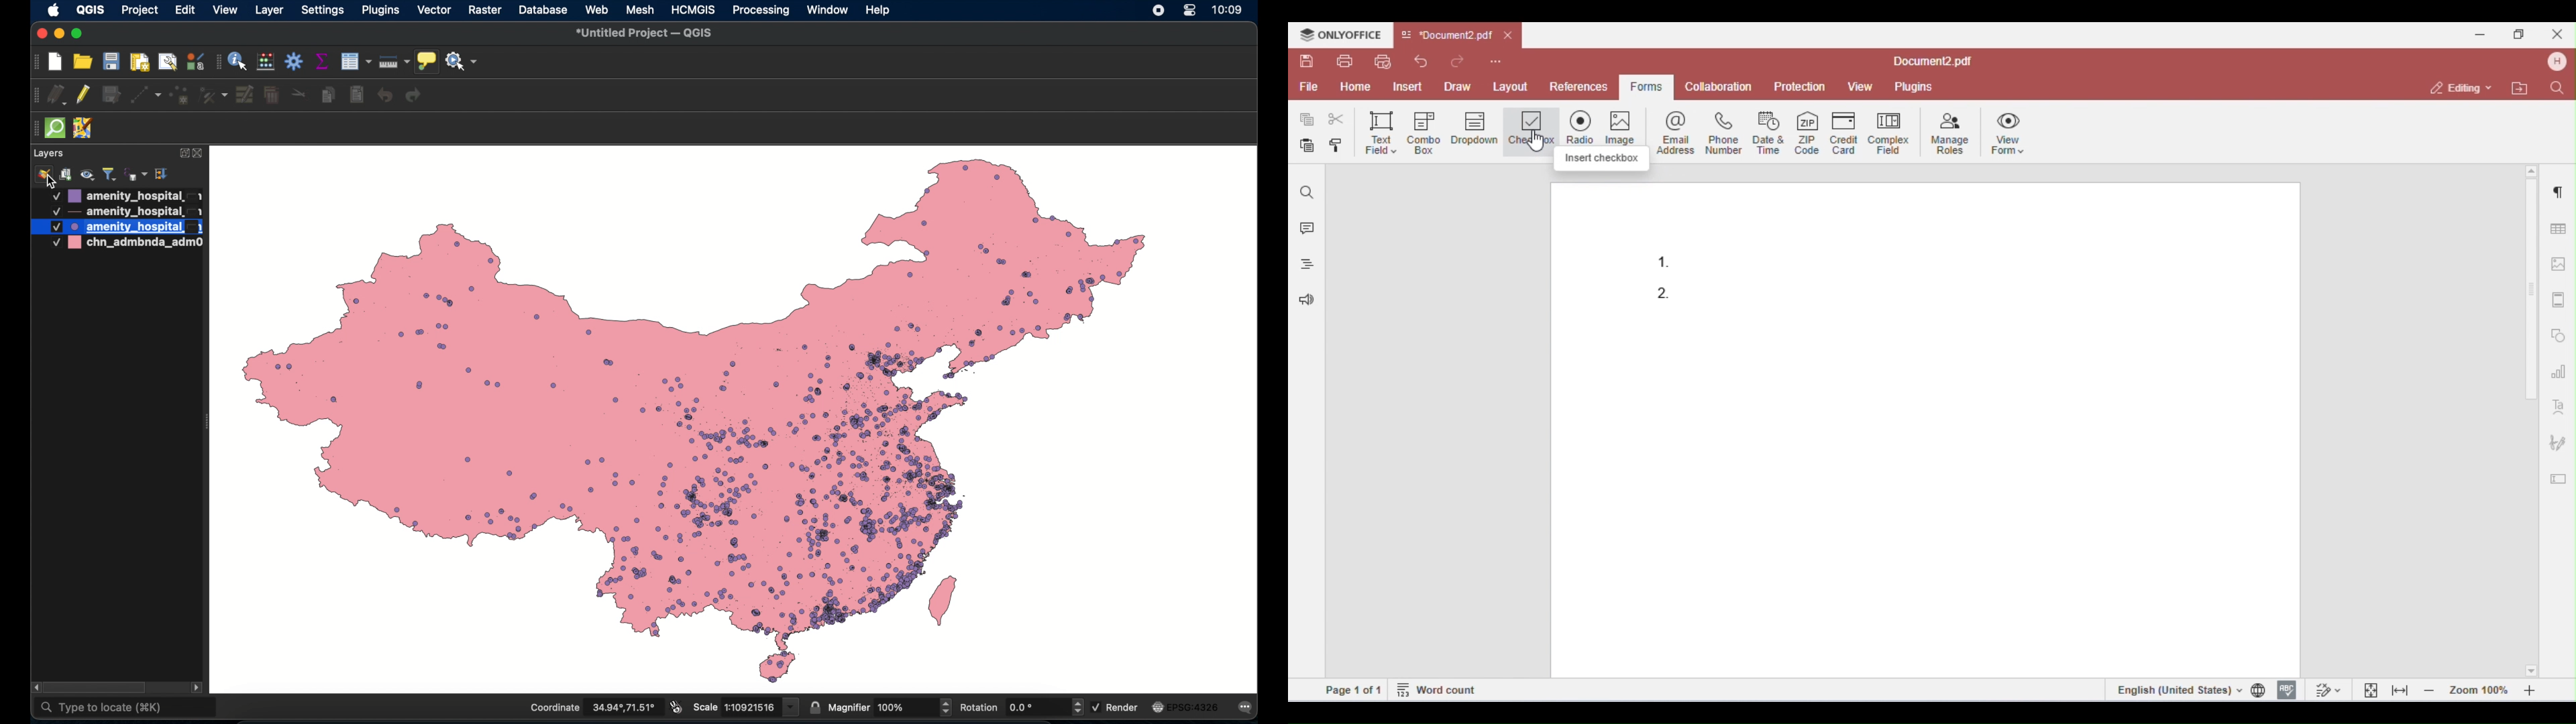 Image resolution: width=2576 pixels, height=728 pixels. What do you see at coordinates (85, 129) in the screenshot?
I see `jsom remote` at bounding box center [85, 129].